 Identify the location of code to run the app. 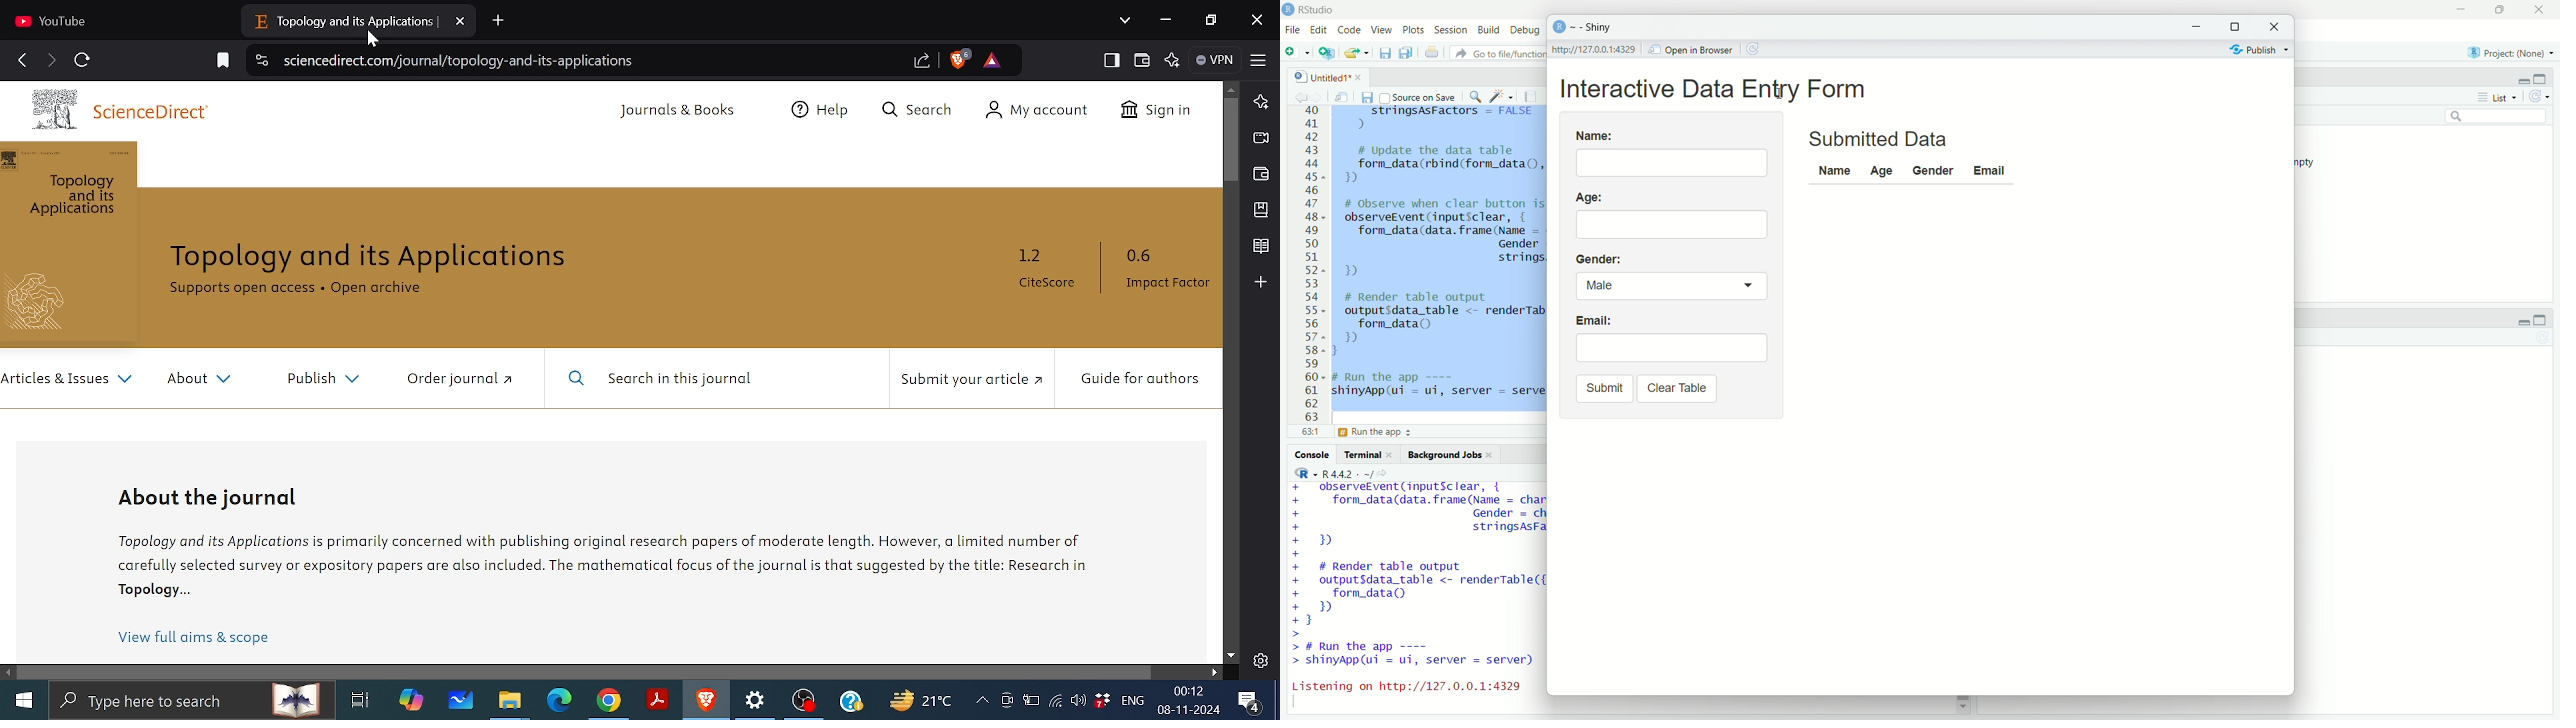
(1439, 385).